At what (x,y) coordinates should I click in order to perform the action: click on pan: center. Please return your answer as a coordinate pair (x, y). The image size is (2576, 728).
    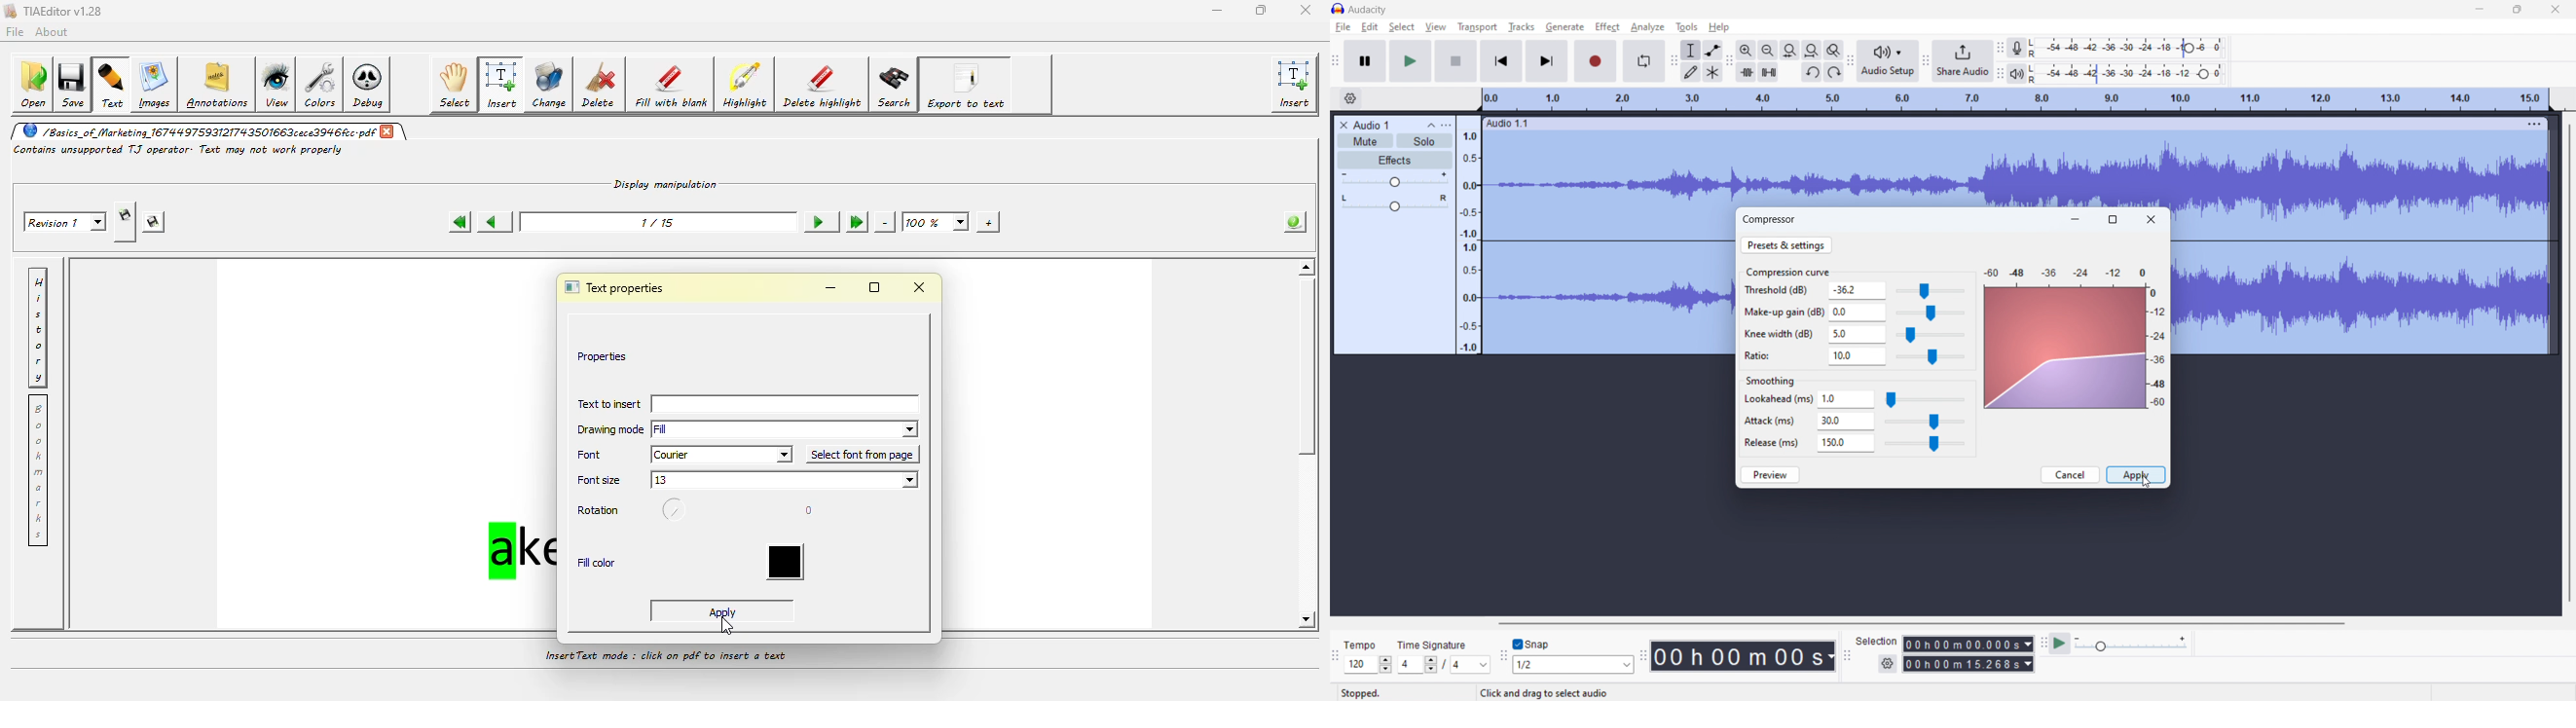
    Looking at the image, I should click on (1394, 203).